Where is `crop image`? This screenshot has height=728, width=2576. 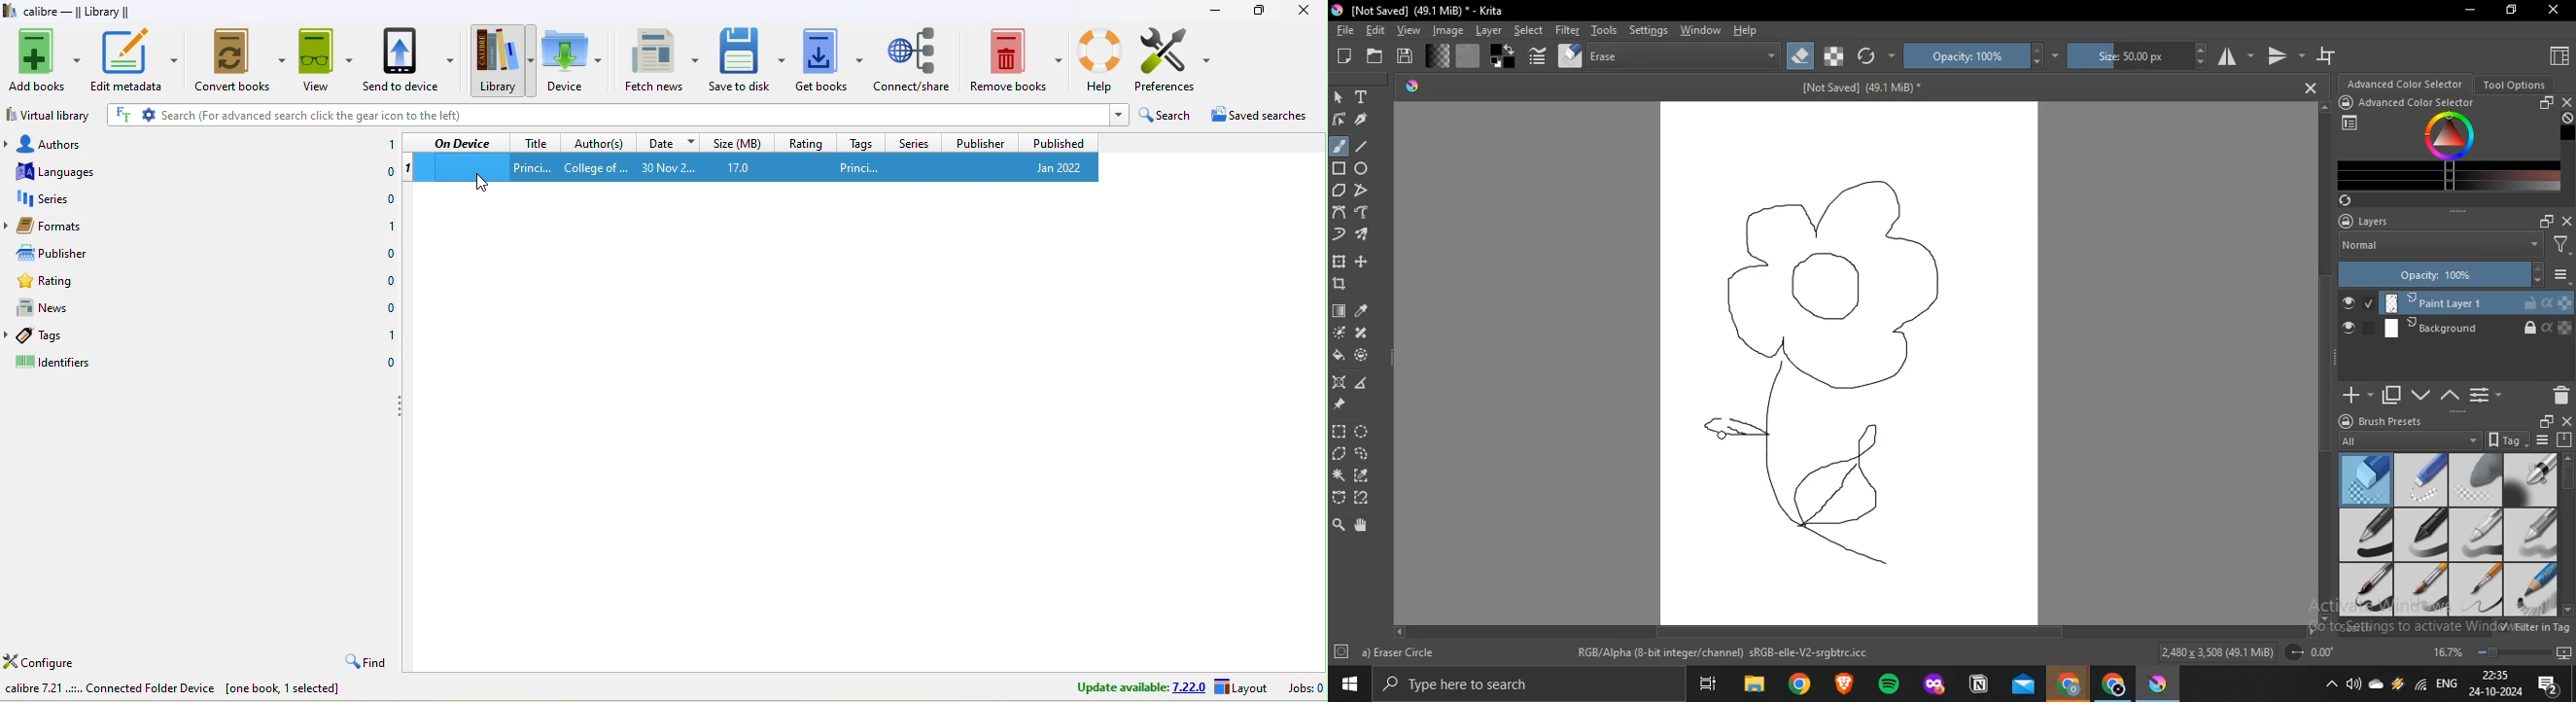 crop image is located at coordinates (1340, 282).